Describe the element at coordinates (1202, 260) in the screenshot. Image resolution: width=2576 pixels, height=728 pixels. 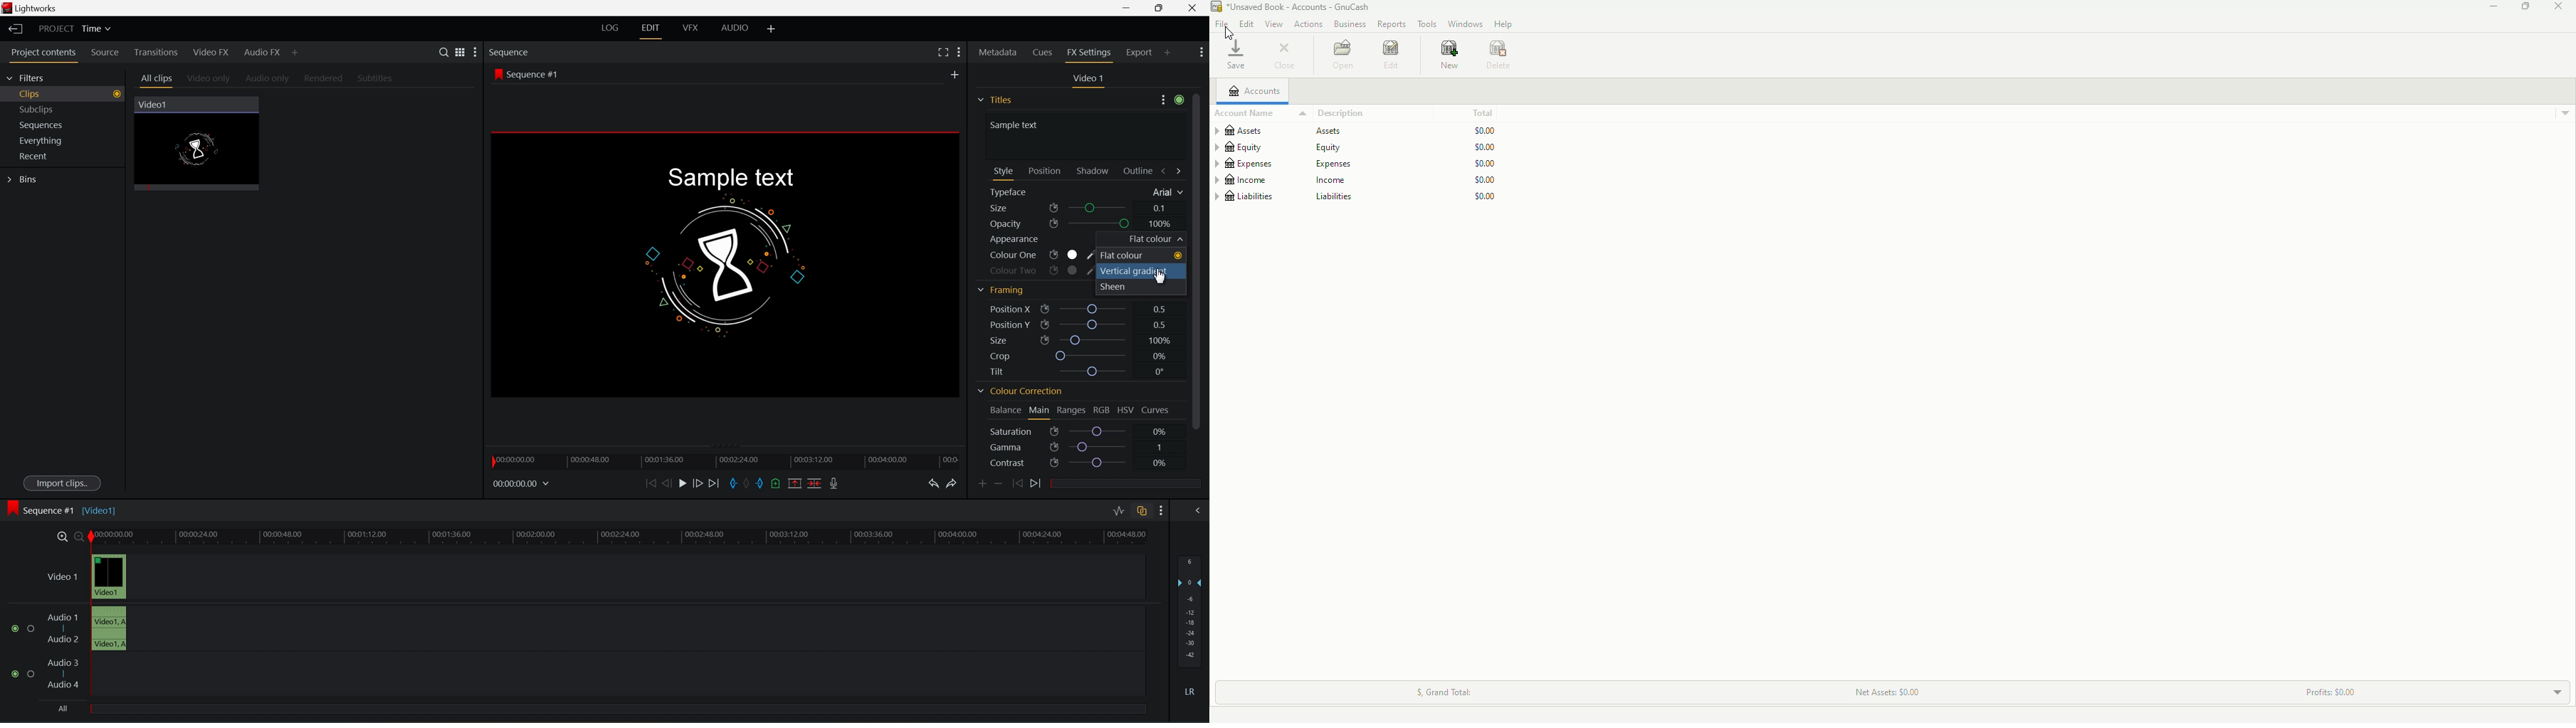
I see `scroll bar` at that location.